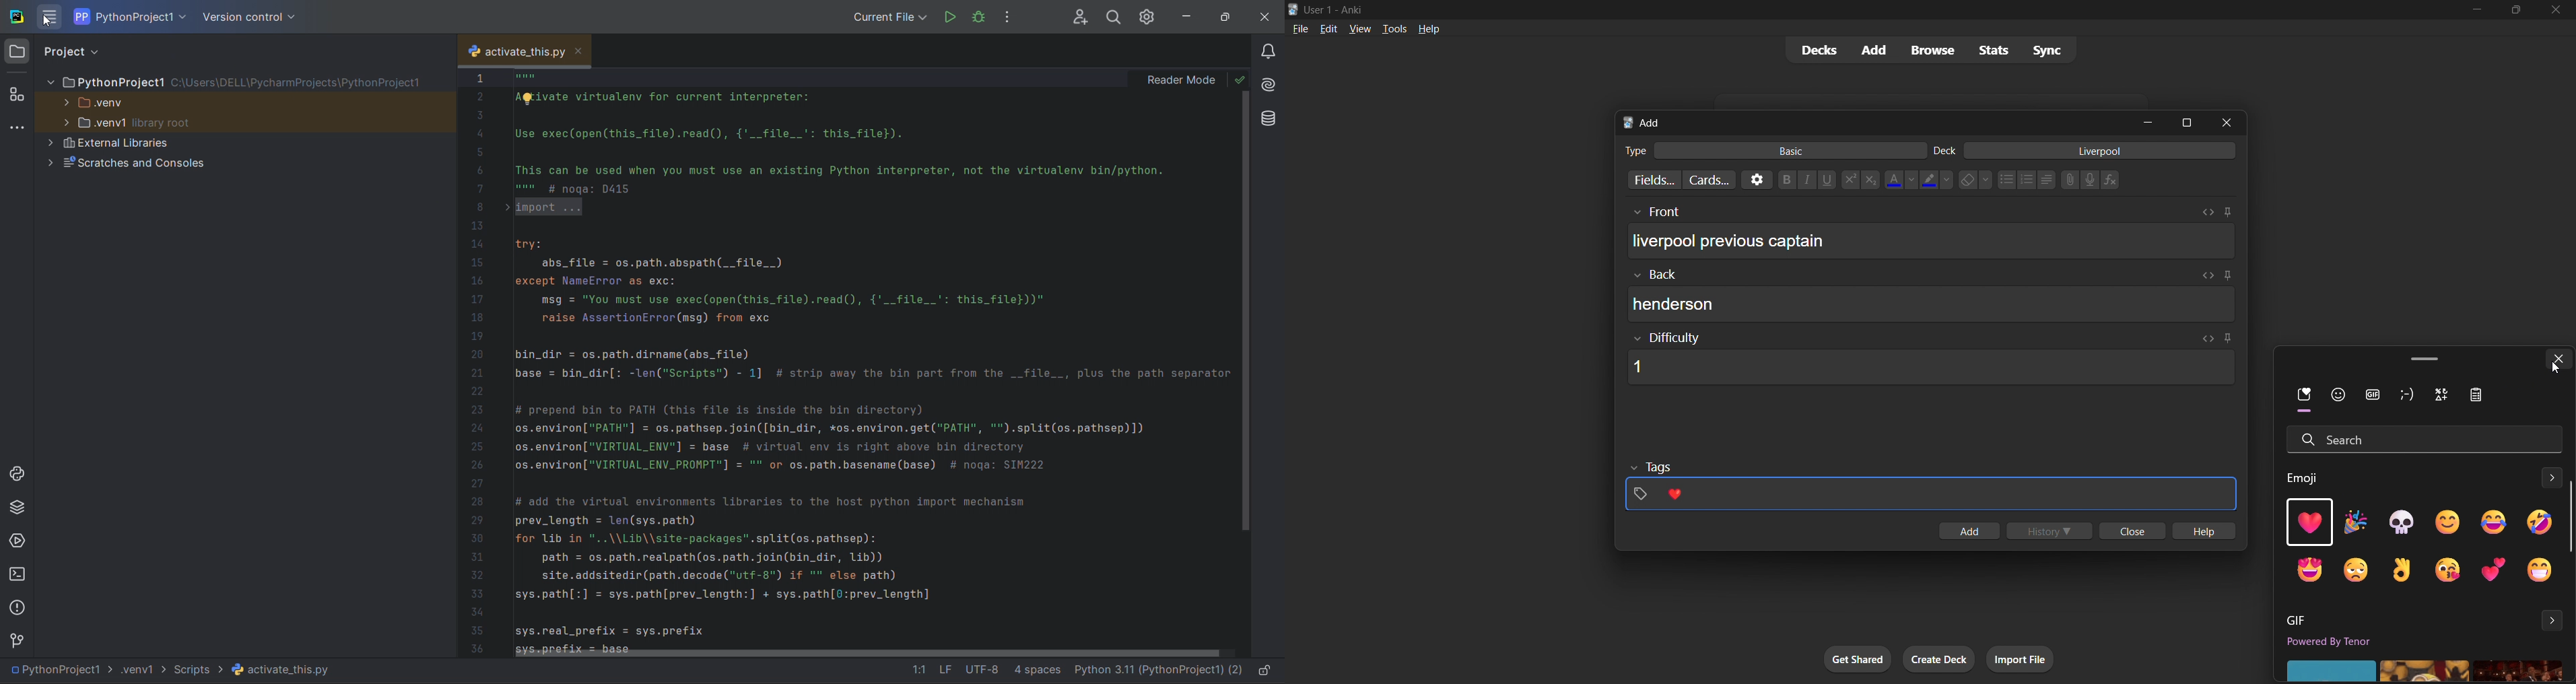  I want to click on emoji, so click(2363, 568).